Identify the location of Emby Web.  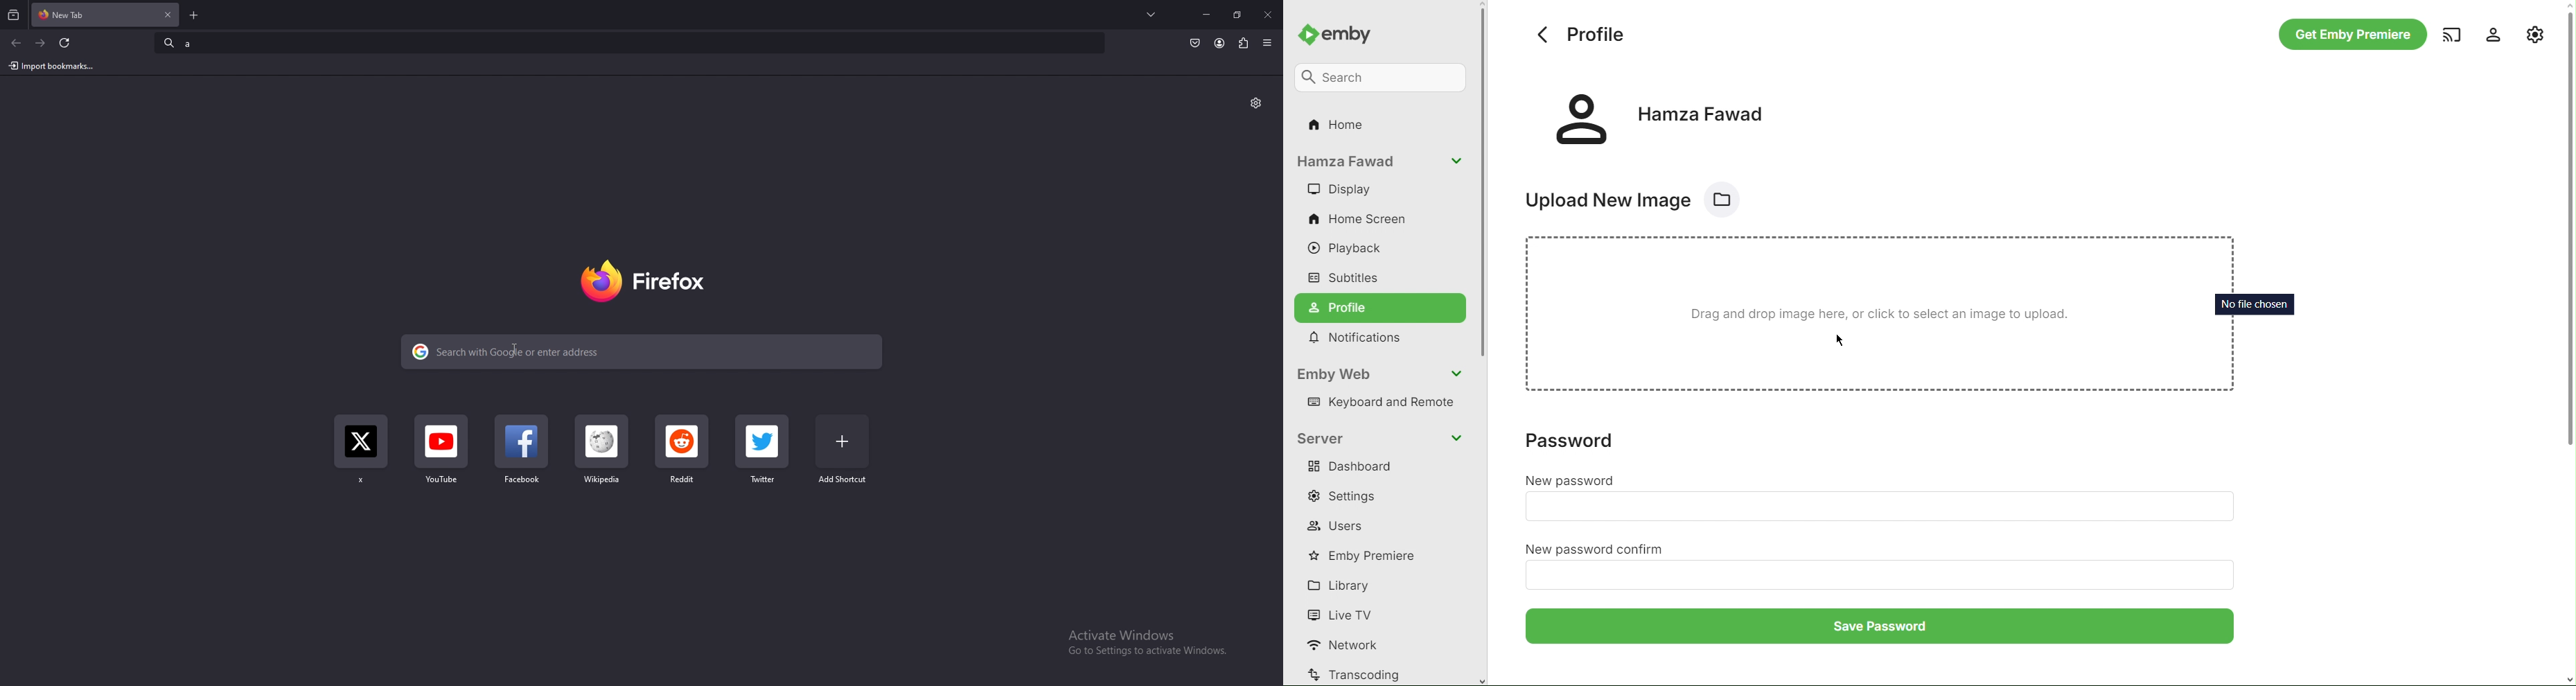
(1382, 374).